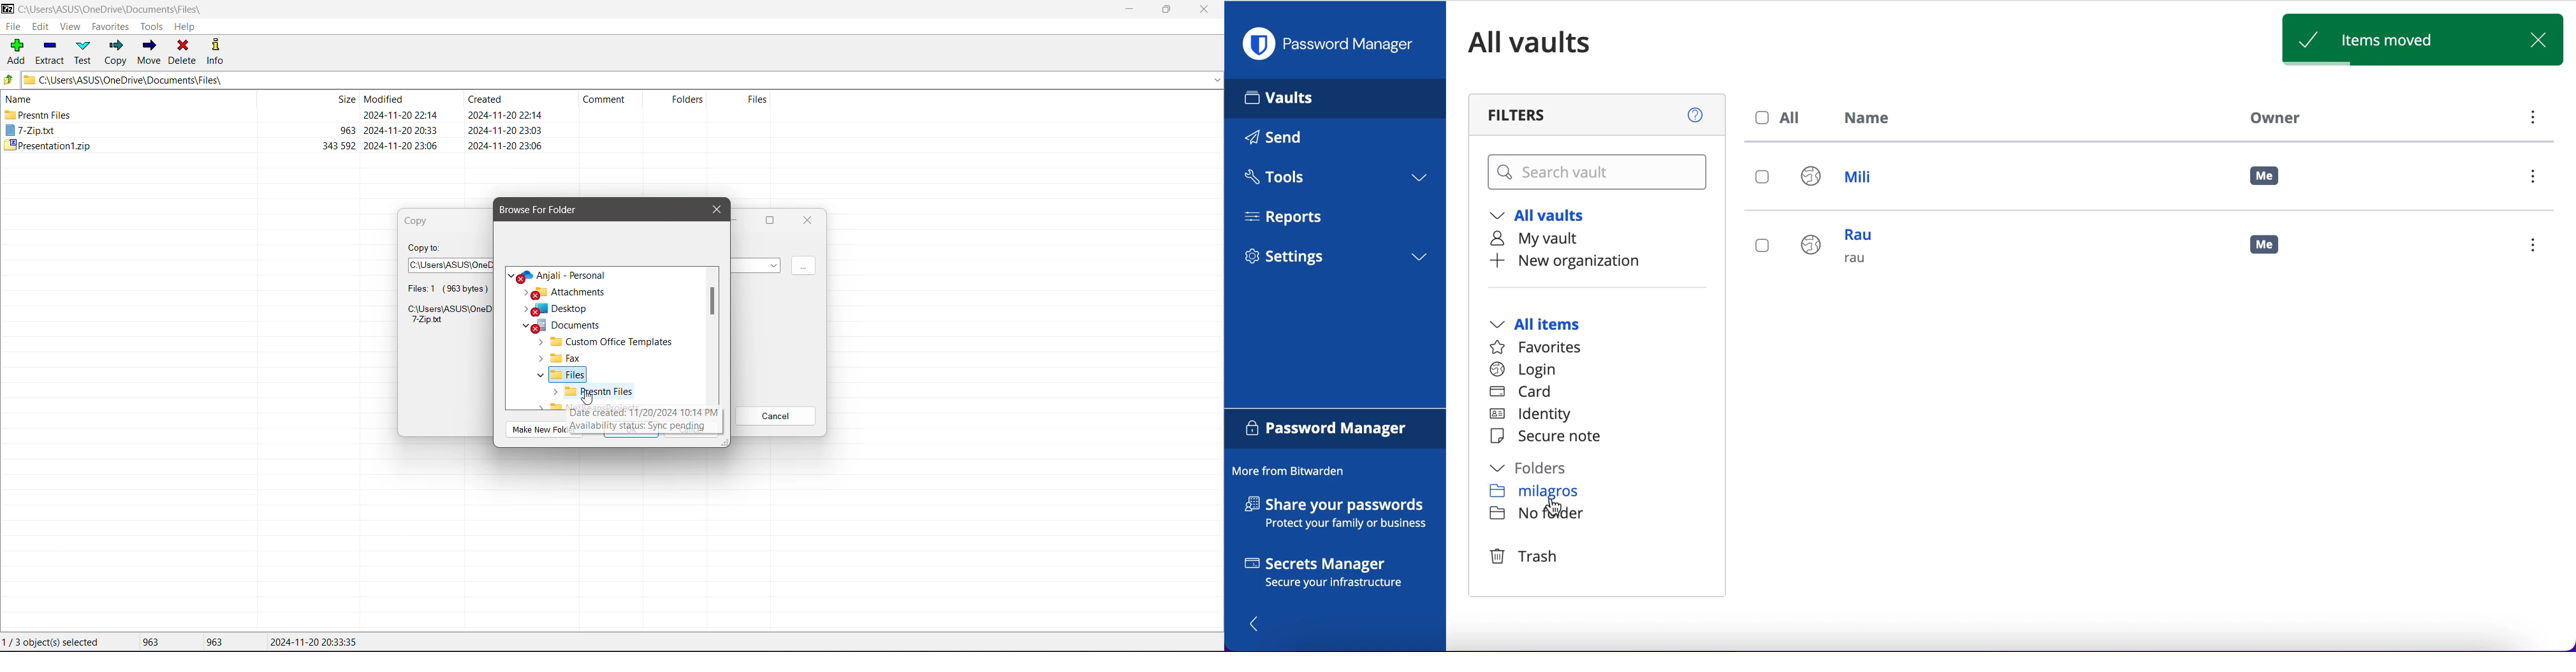  What do you see at coordinates (150, 27) in the screenshot?
I see `Tools` at bounding box center [150, 27].